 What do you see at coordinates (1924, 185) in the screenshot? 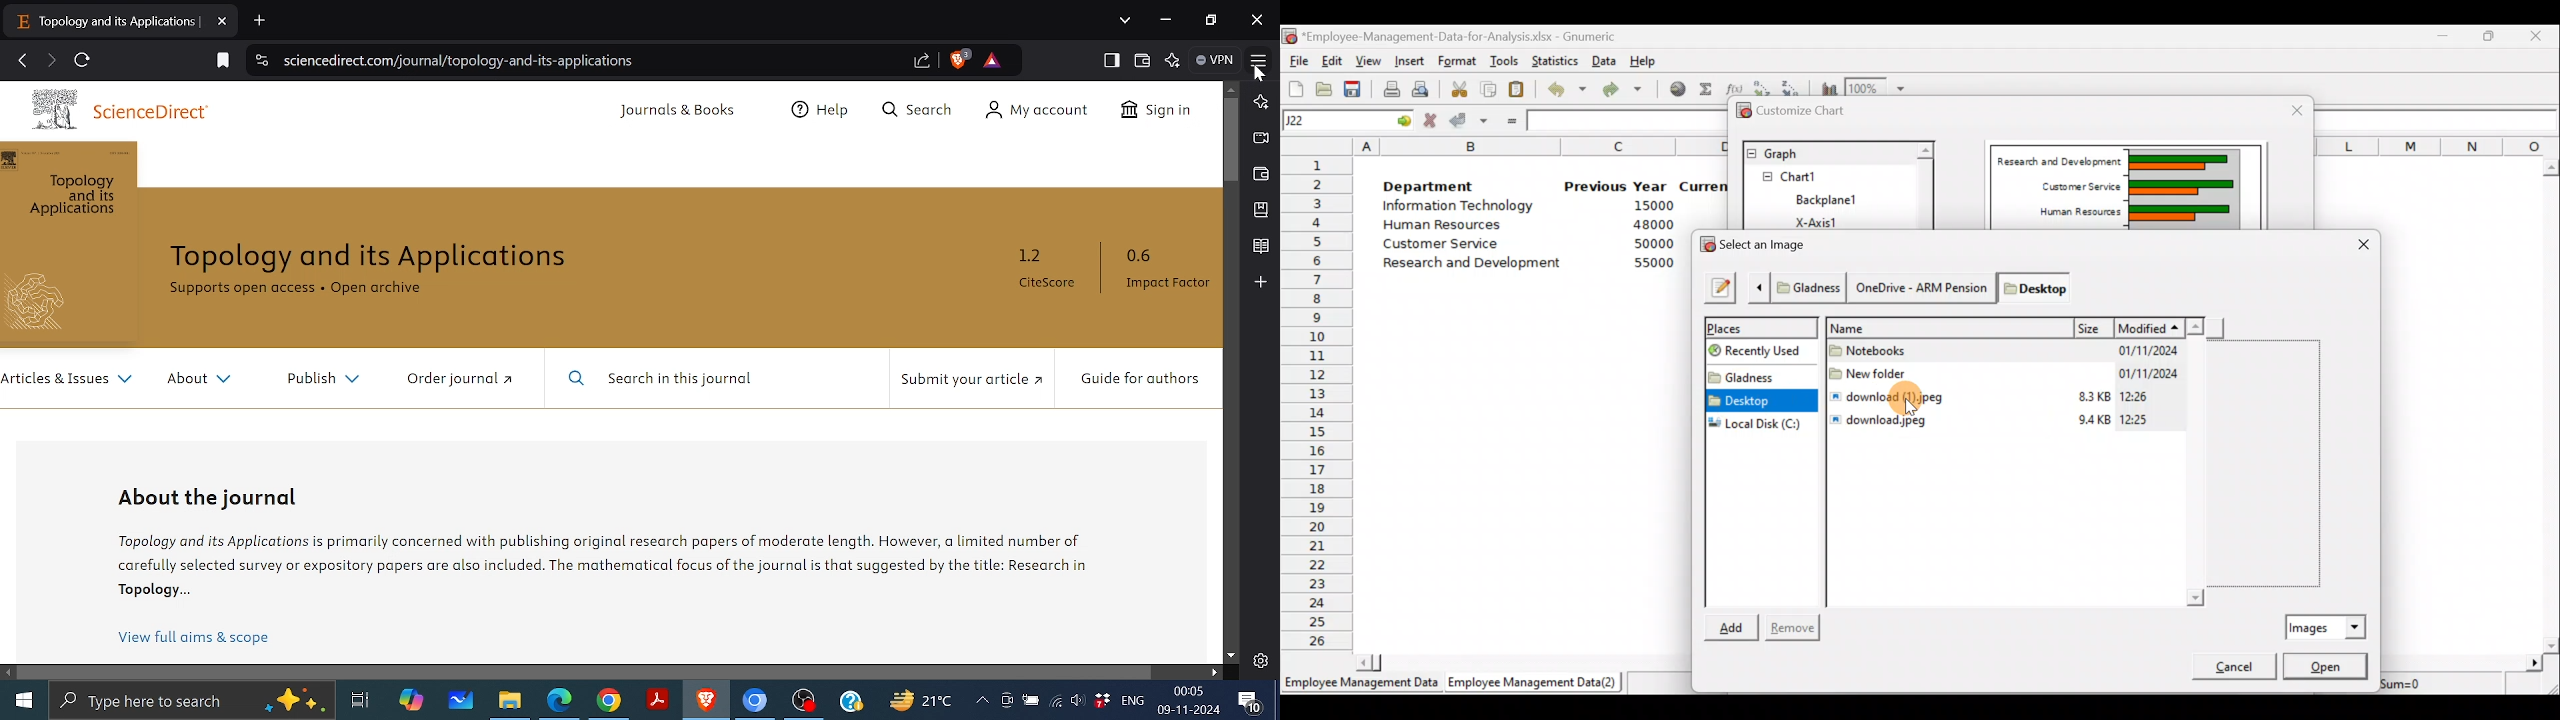
I see `Scroll bar` at bounding box center [1924, 185].